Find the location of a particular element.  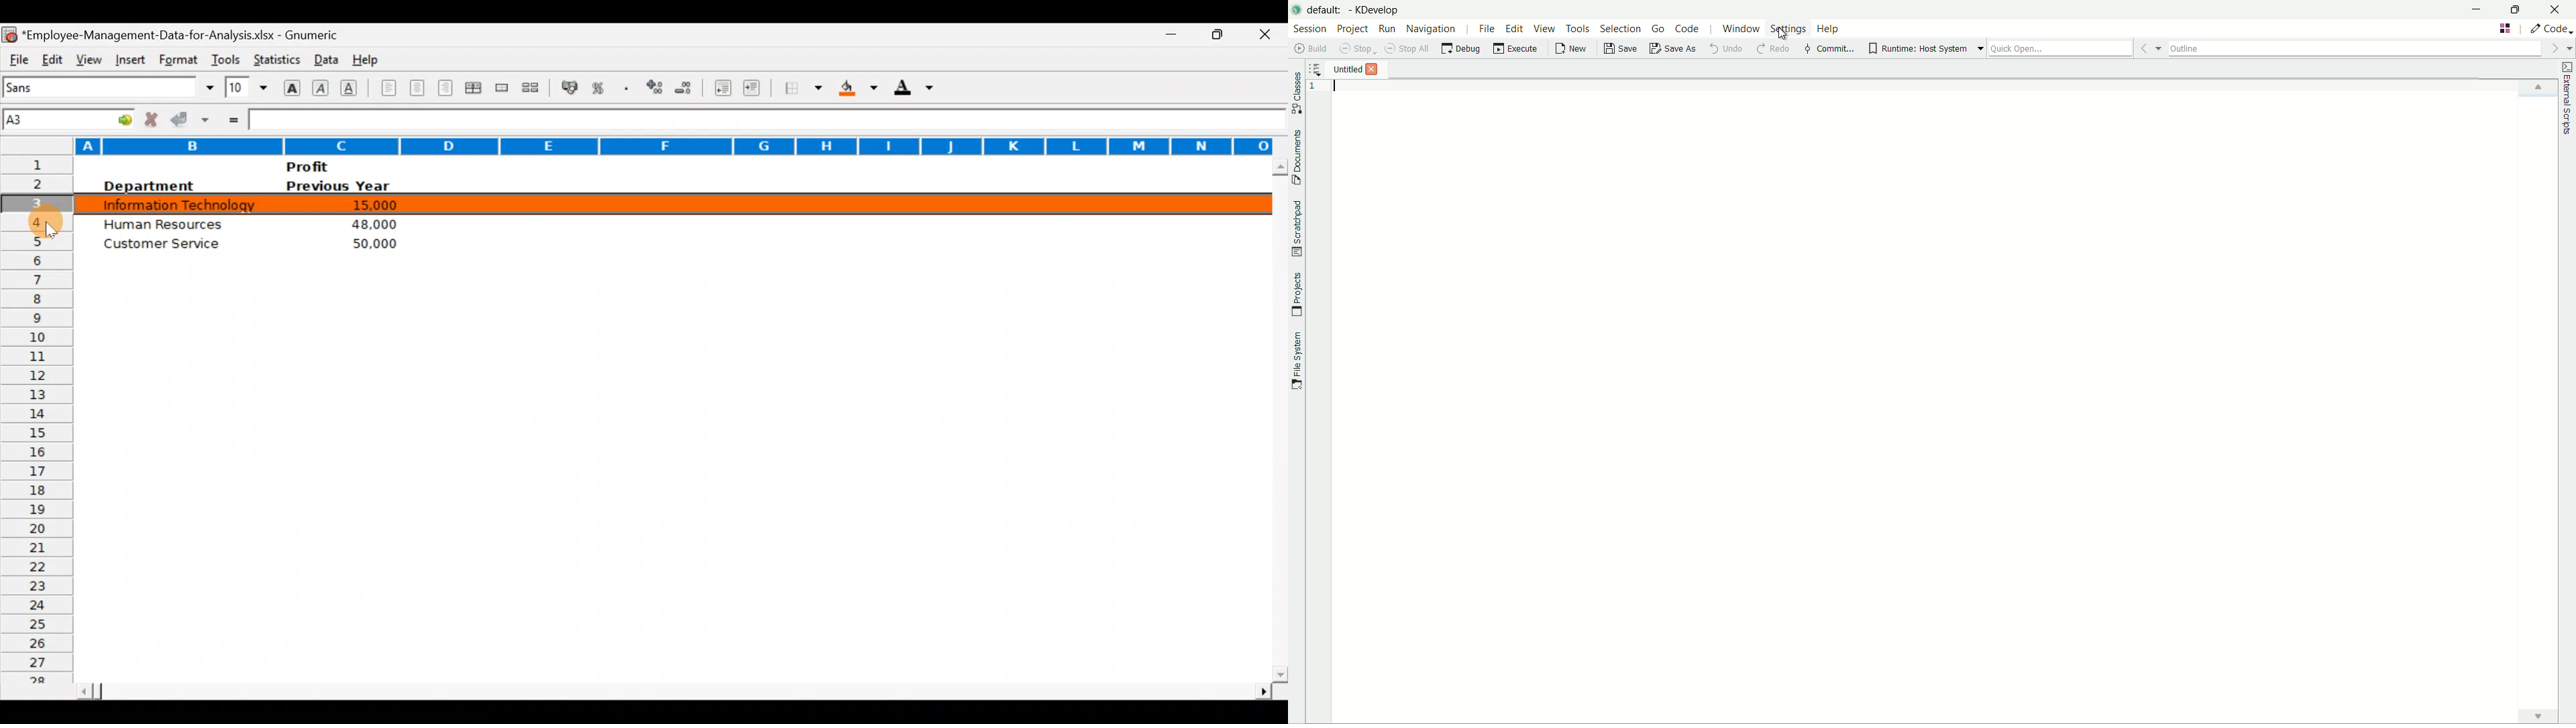

Format is located at coordinates (176, 60).